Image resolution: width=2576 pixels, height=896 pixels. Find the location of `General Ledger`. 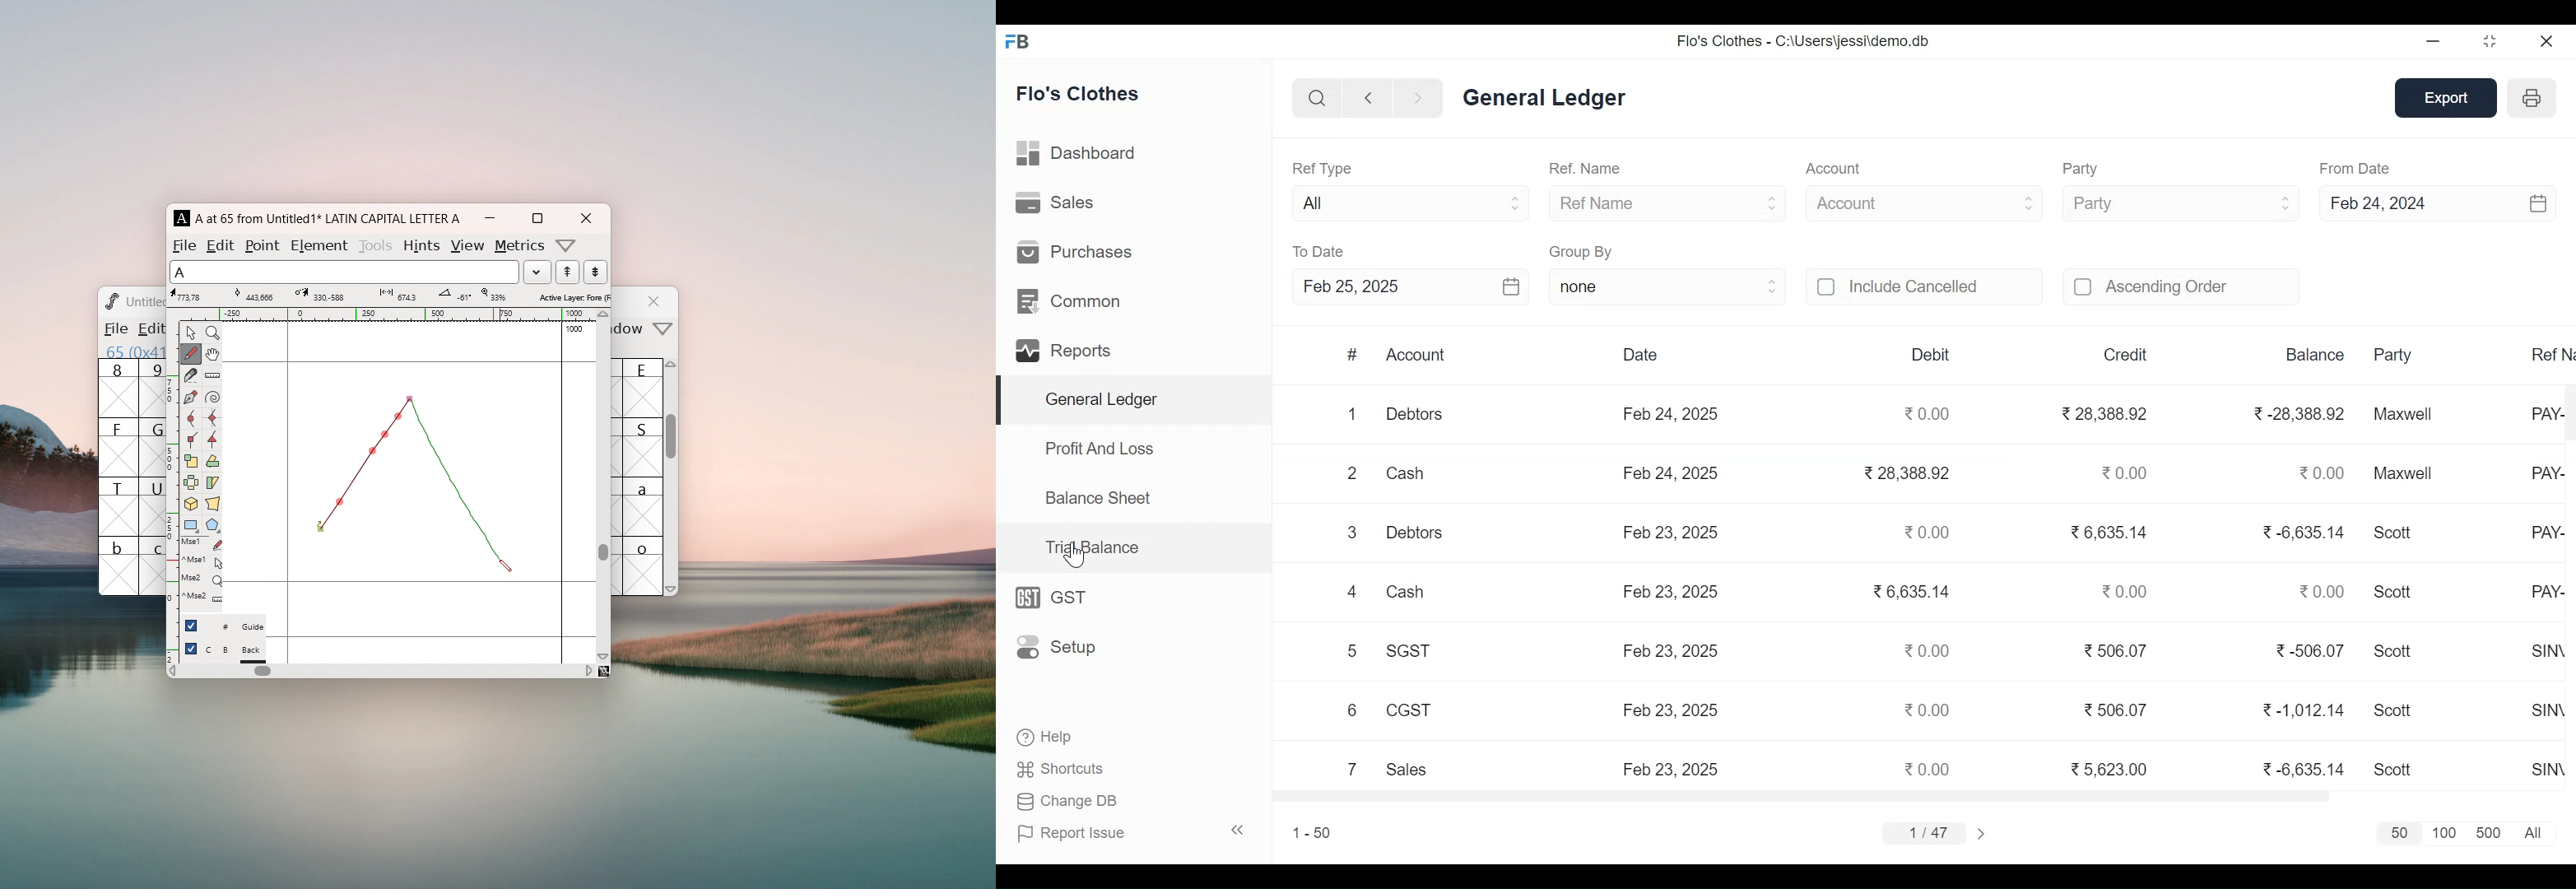

General Ledger is located at coordinates (1134, 400).